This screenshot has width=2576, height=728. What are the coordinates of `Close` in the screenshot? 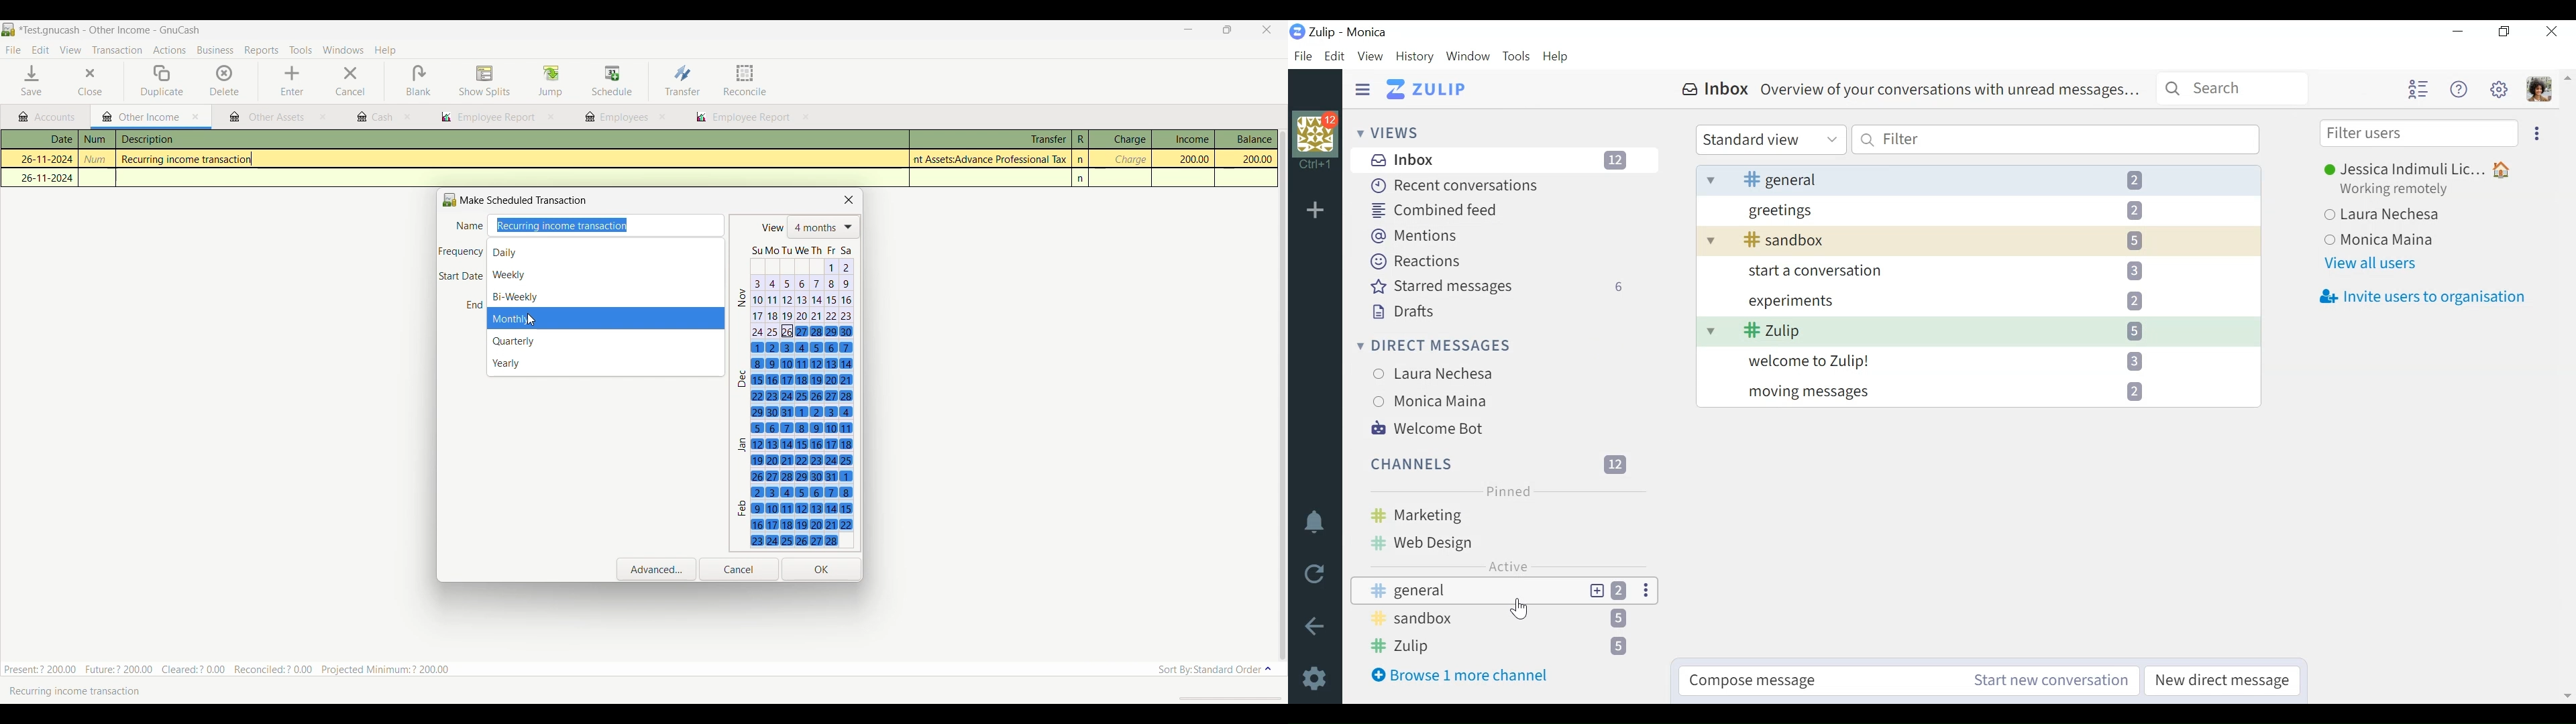 It's located at (80, 82).